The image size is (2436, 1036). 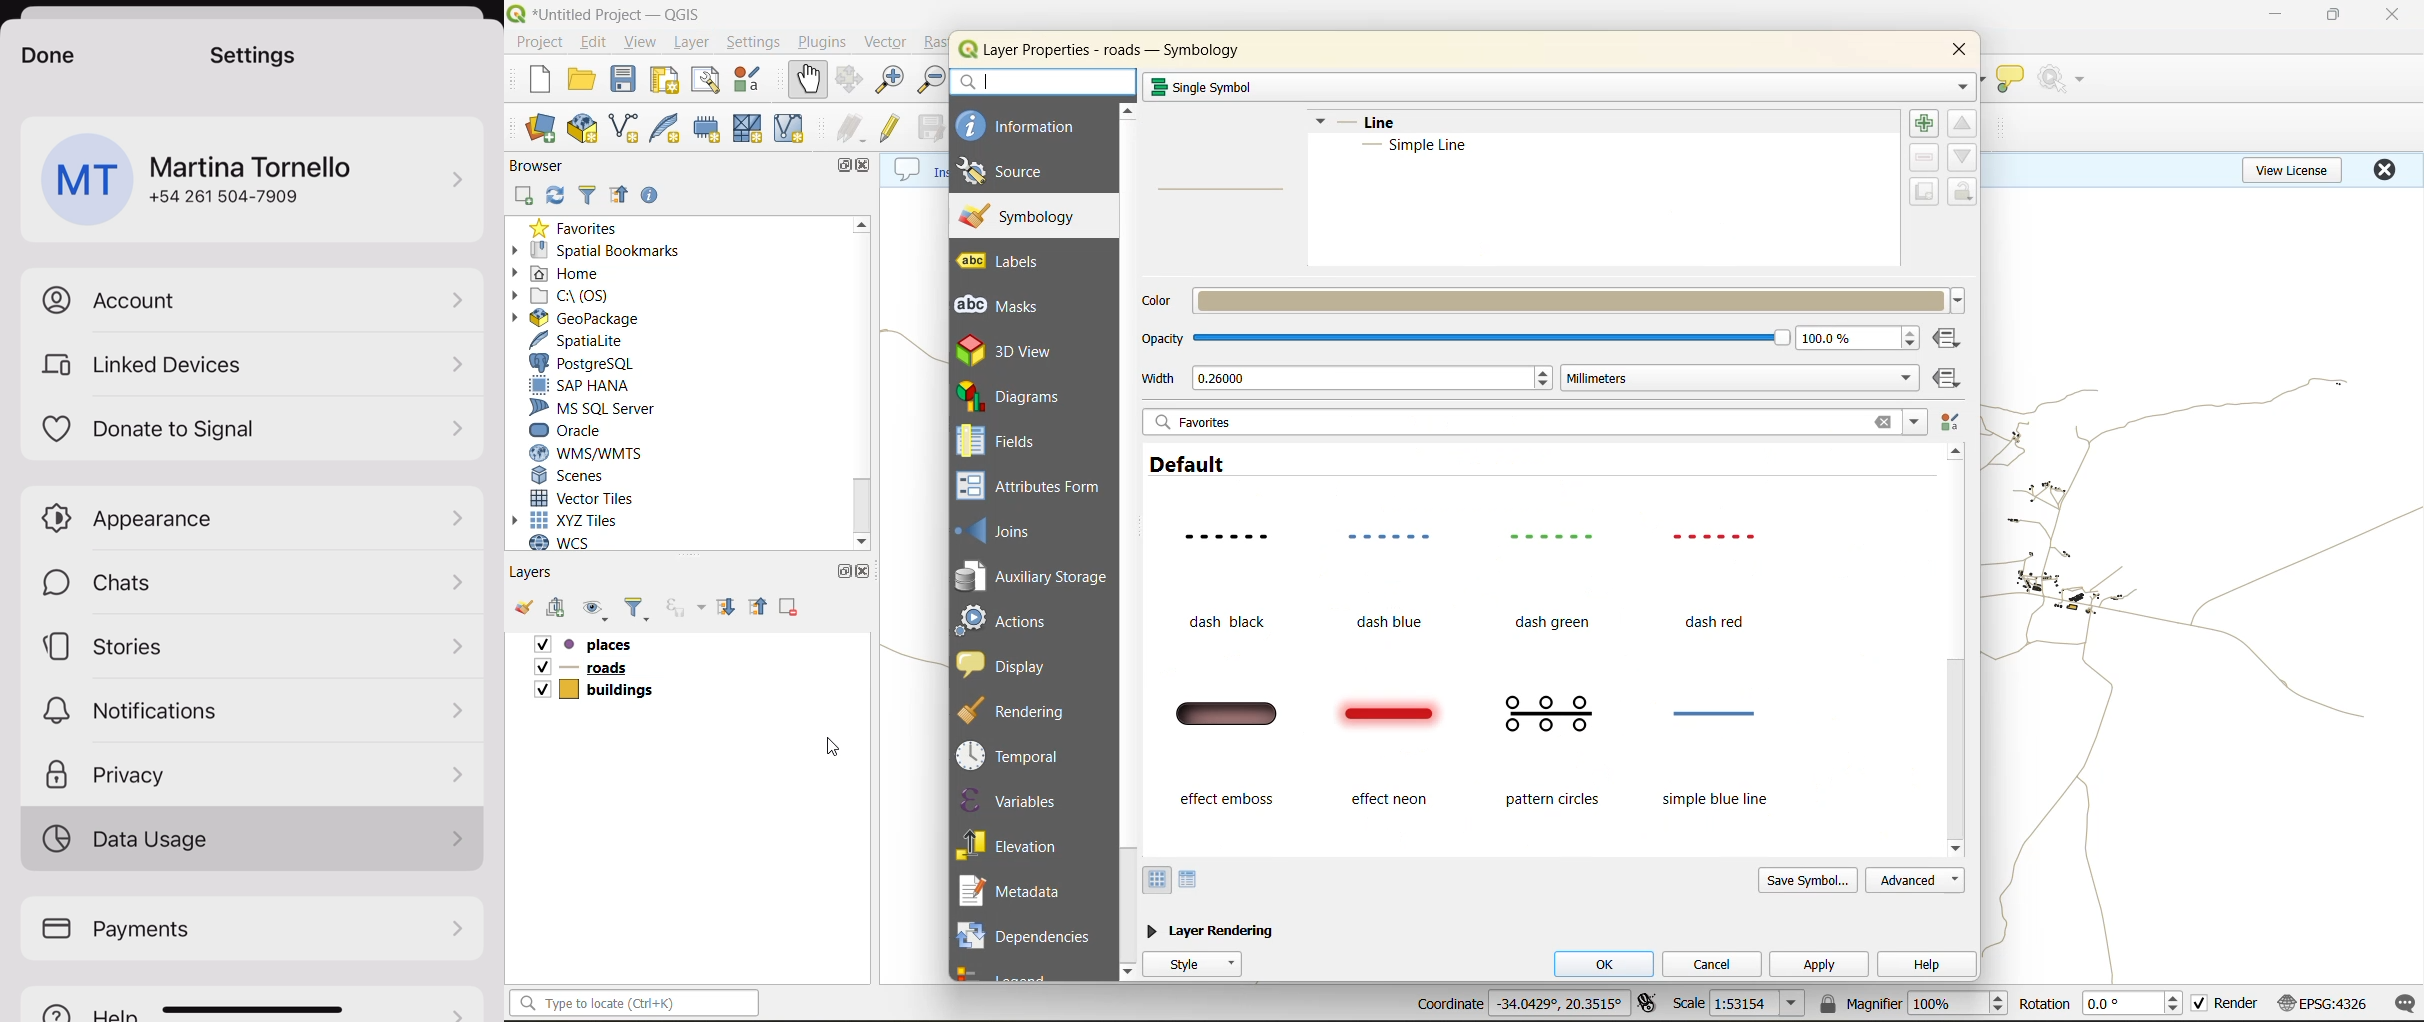 What do you see at coordinates (1033, 79) in the screenshot?
I see `search` at bounding box center [1033, 79].